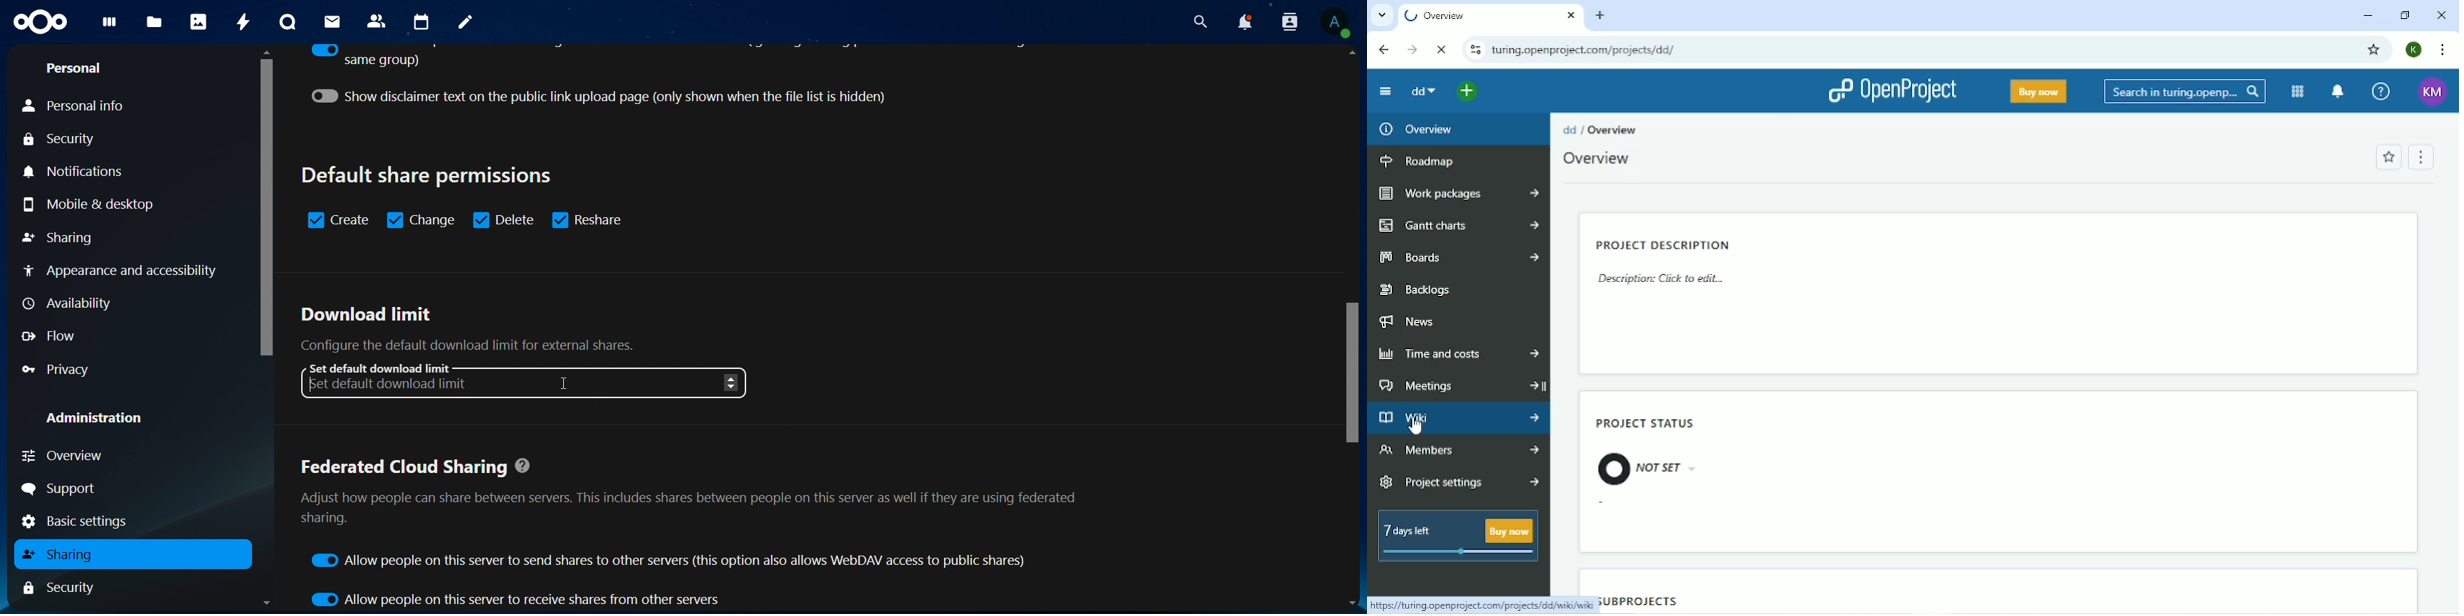 This screenshot has height=616, width=2464. I want to click on search, so click(1198, 19).